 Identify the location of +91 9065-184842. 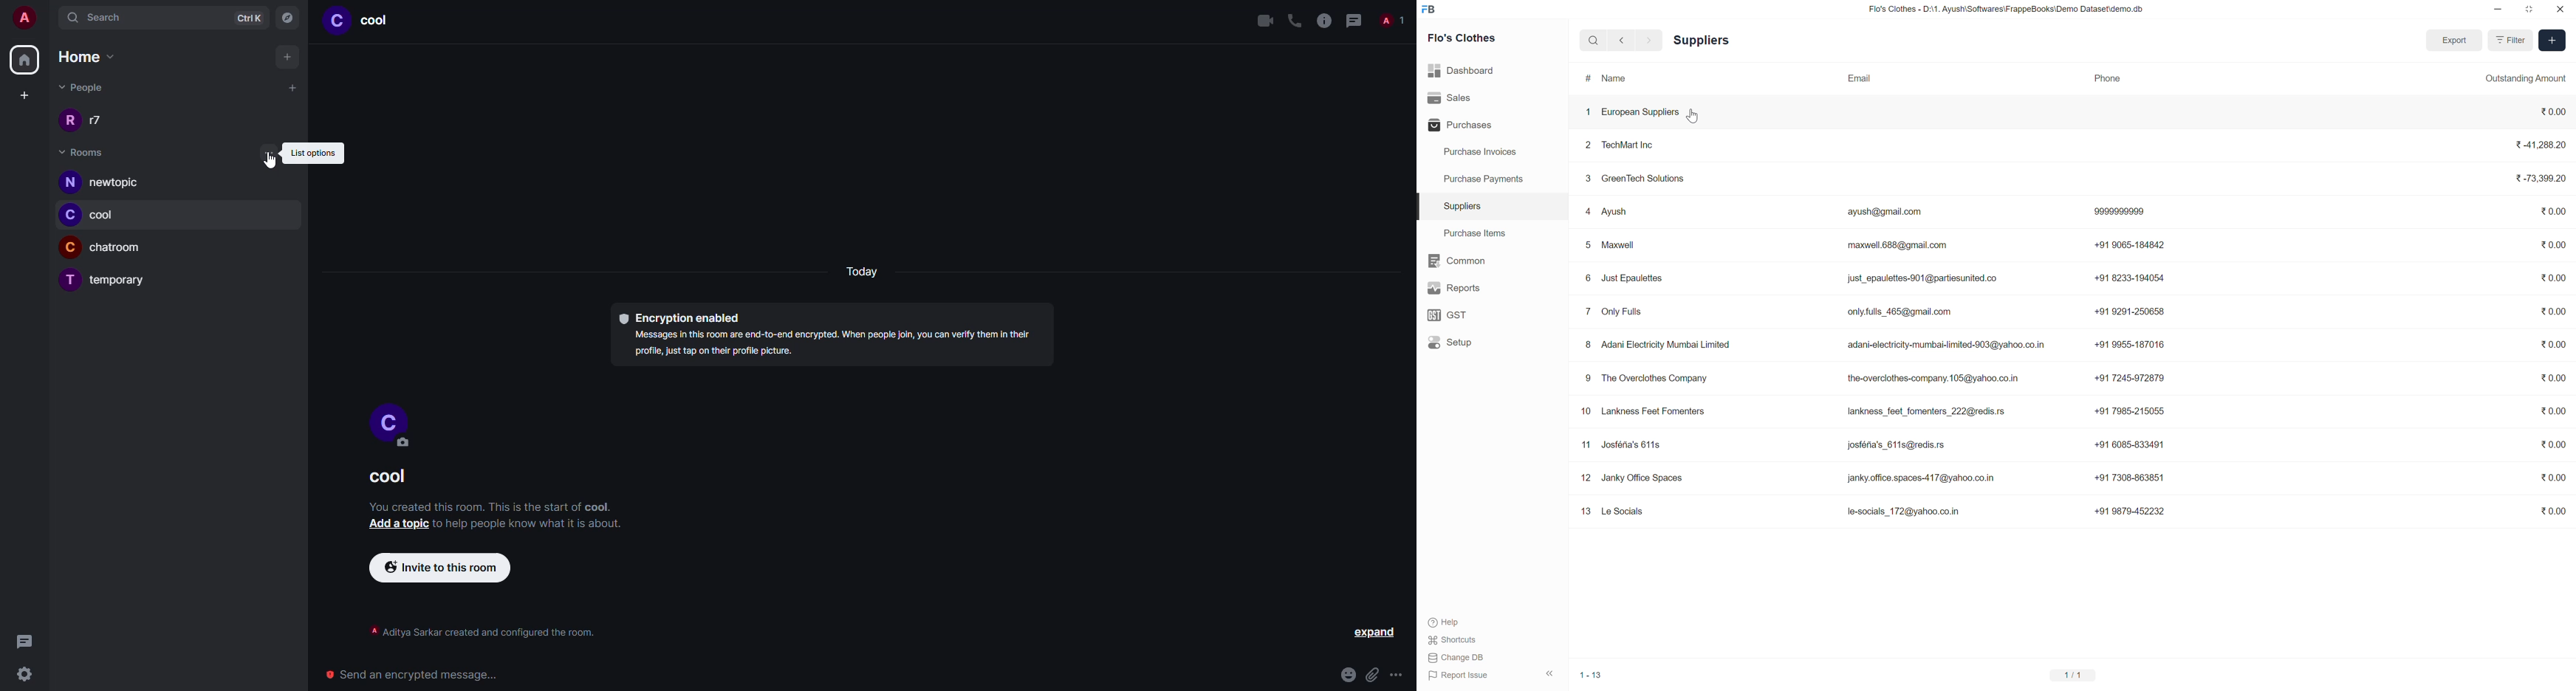
(2134, 245).